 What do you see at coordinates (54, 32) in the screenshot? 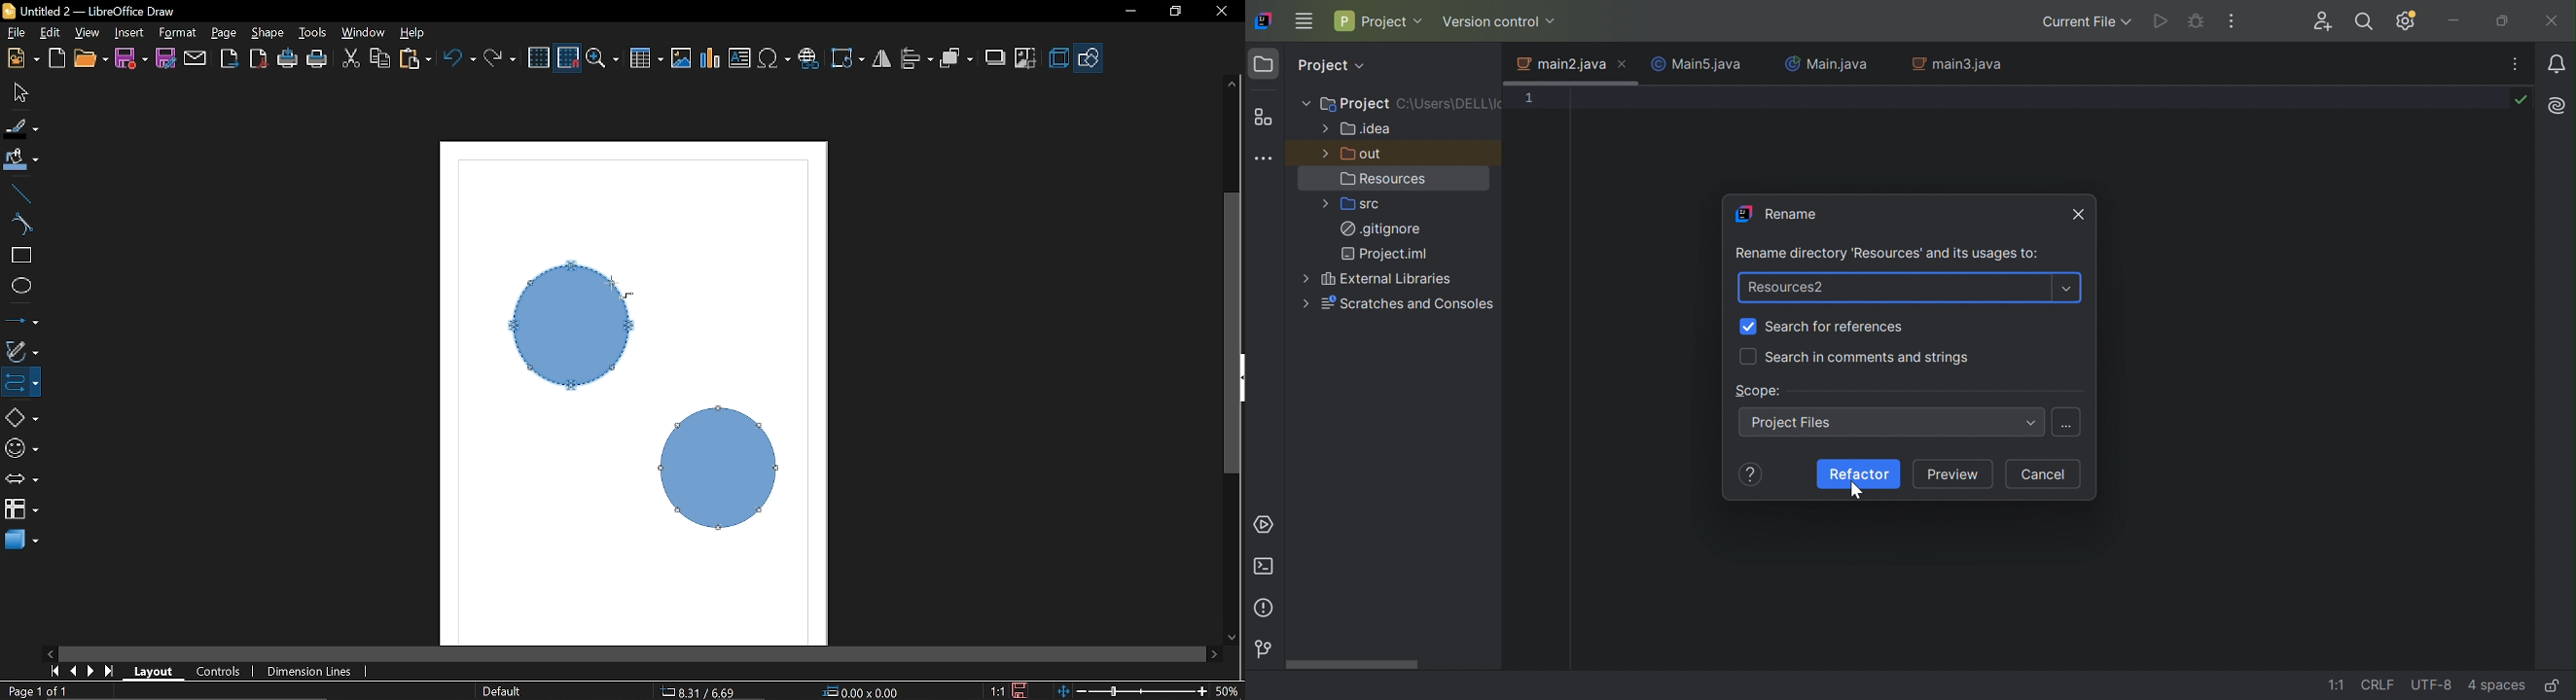
I see `edit` at bounding box center [54, 32].